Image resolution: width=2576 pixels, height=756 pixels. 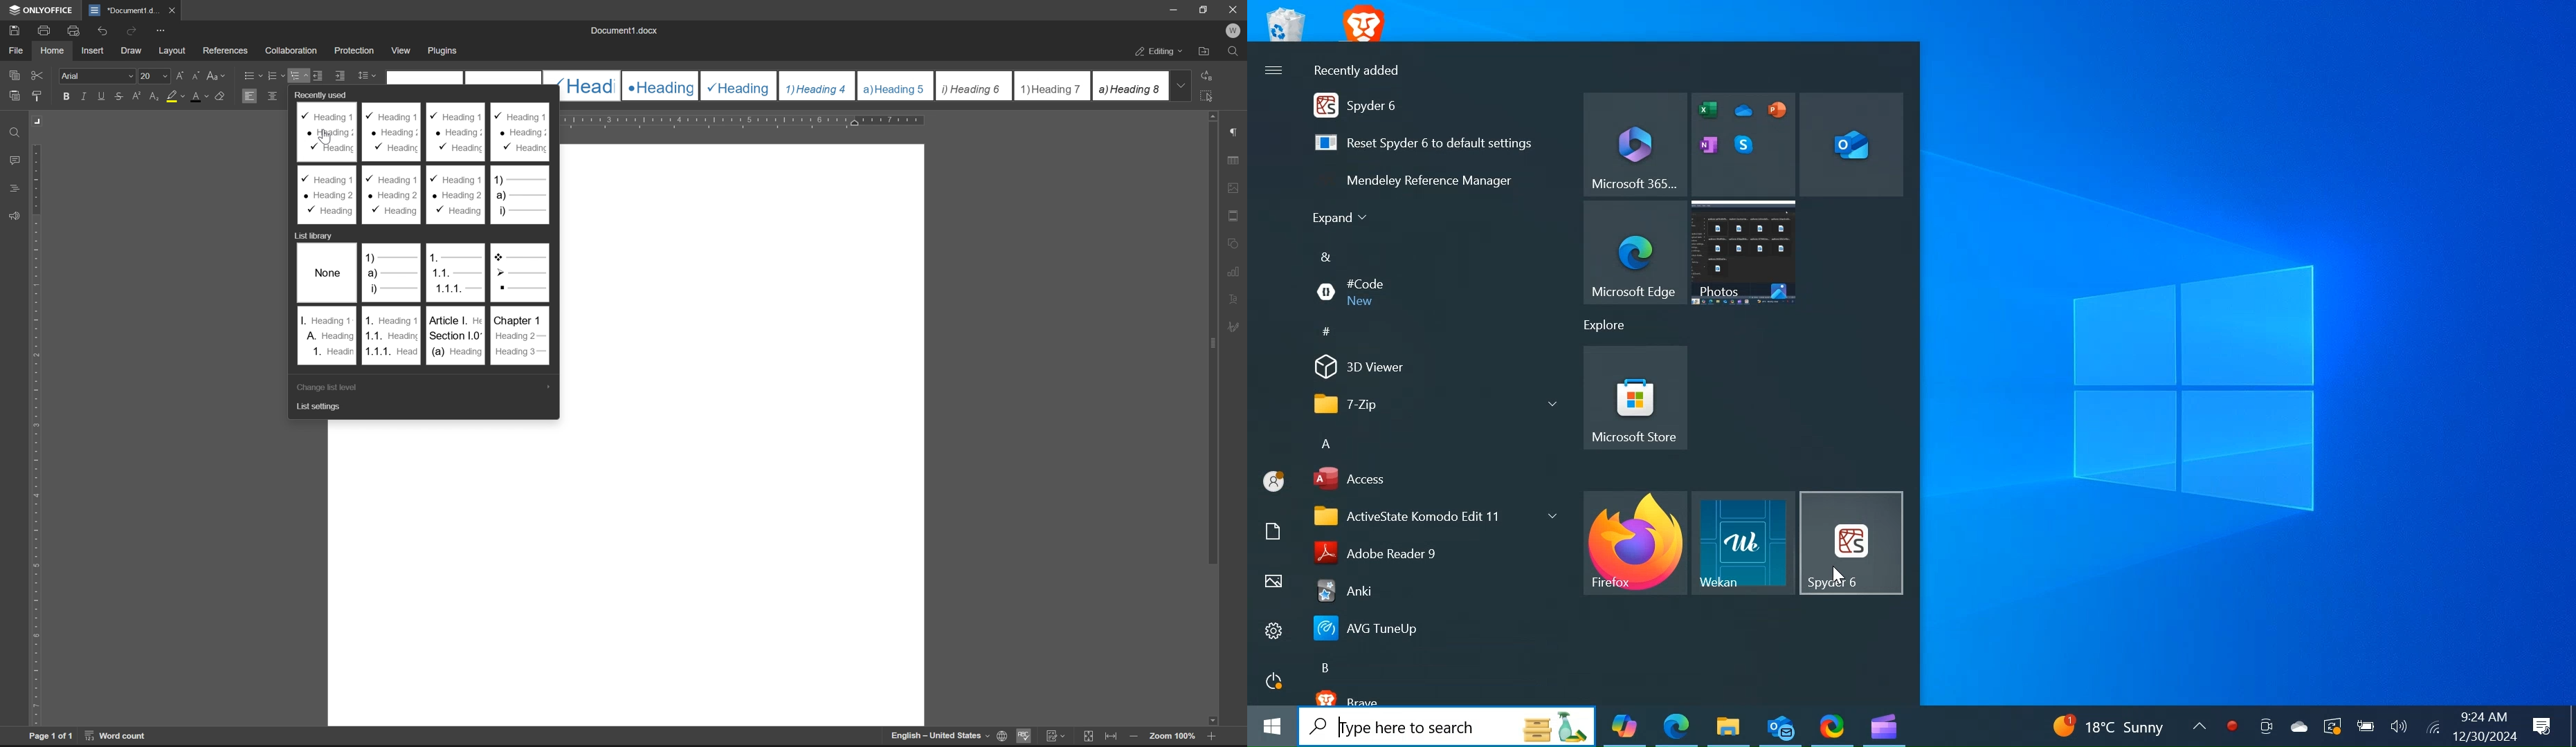 I want to click on Heading 3, so click(x=739, y=86).